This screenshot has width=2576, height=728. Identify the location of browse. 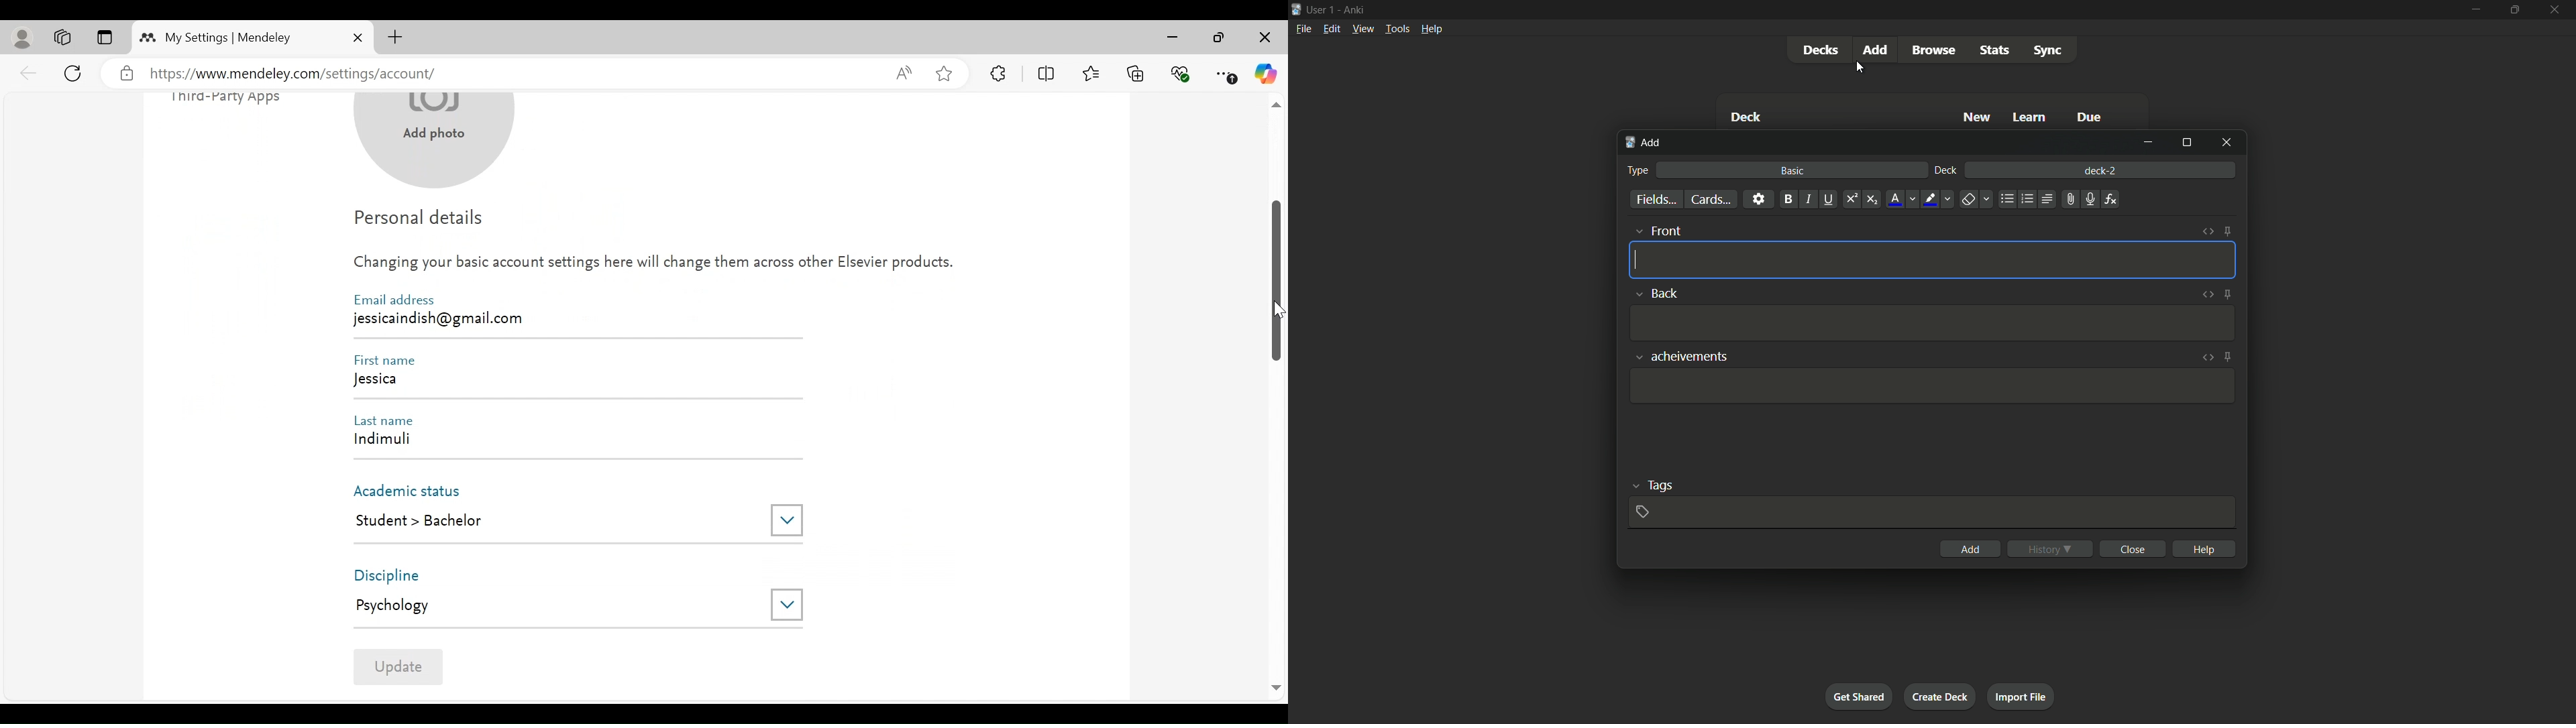
(1931, 50).